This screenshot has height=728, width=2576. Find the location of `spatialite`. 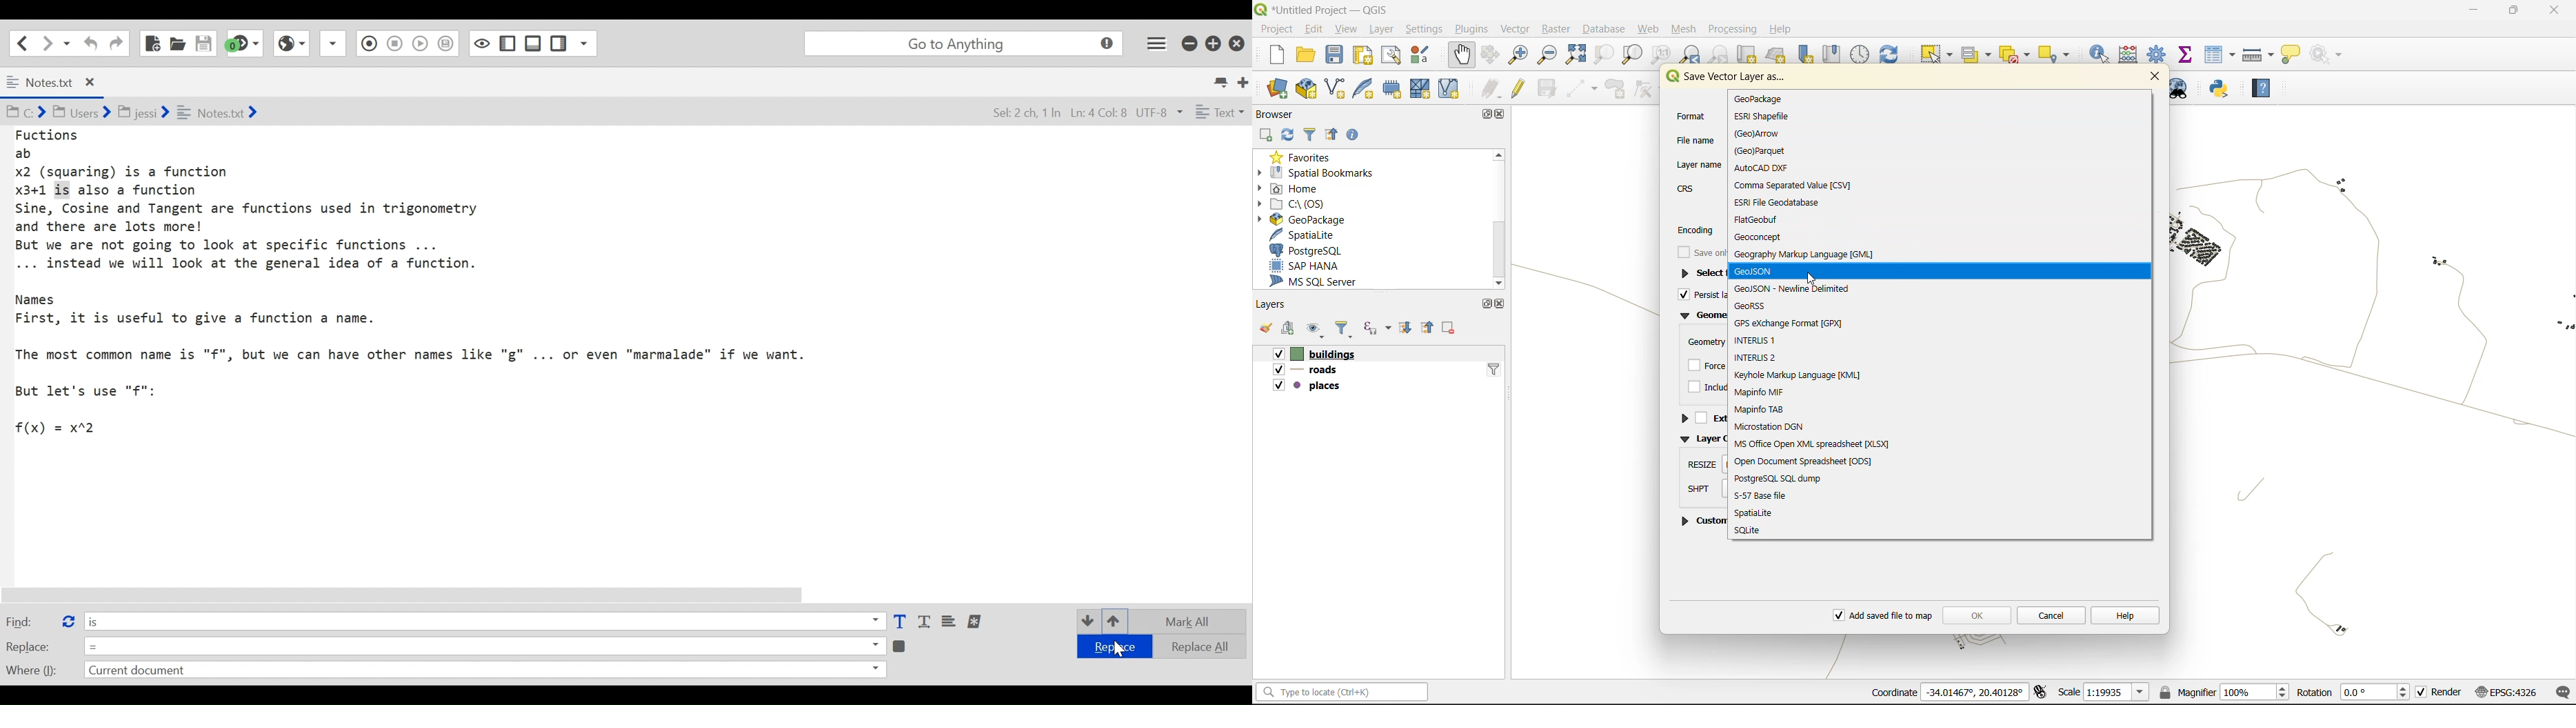

spatialite is located at coordinates (1761, 513).